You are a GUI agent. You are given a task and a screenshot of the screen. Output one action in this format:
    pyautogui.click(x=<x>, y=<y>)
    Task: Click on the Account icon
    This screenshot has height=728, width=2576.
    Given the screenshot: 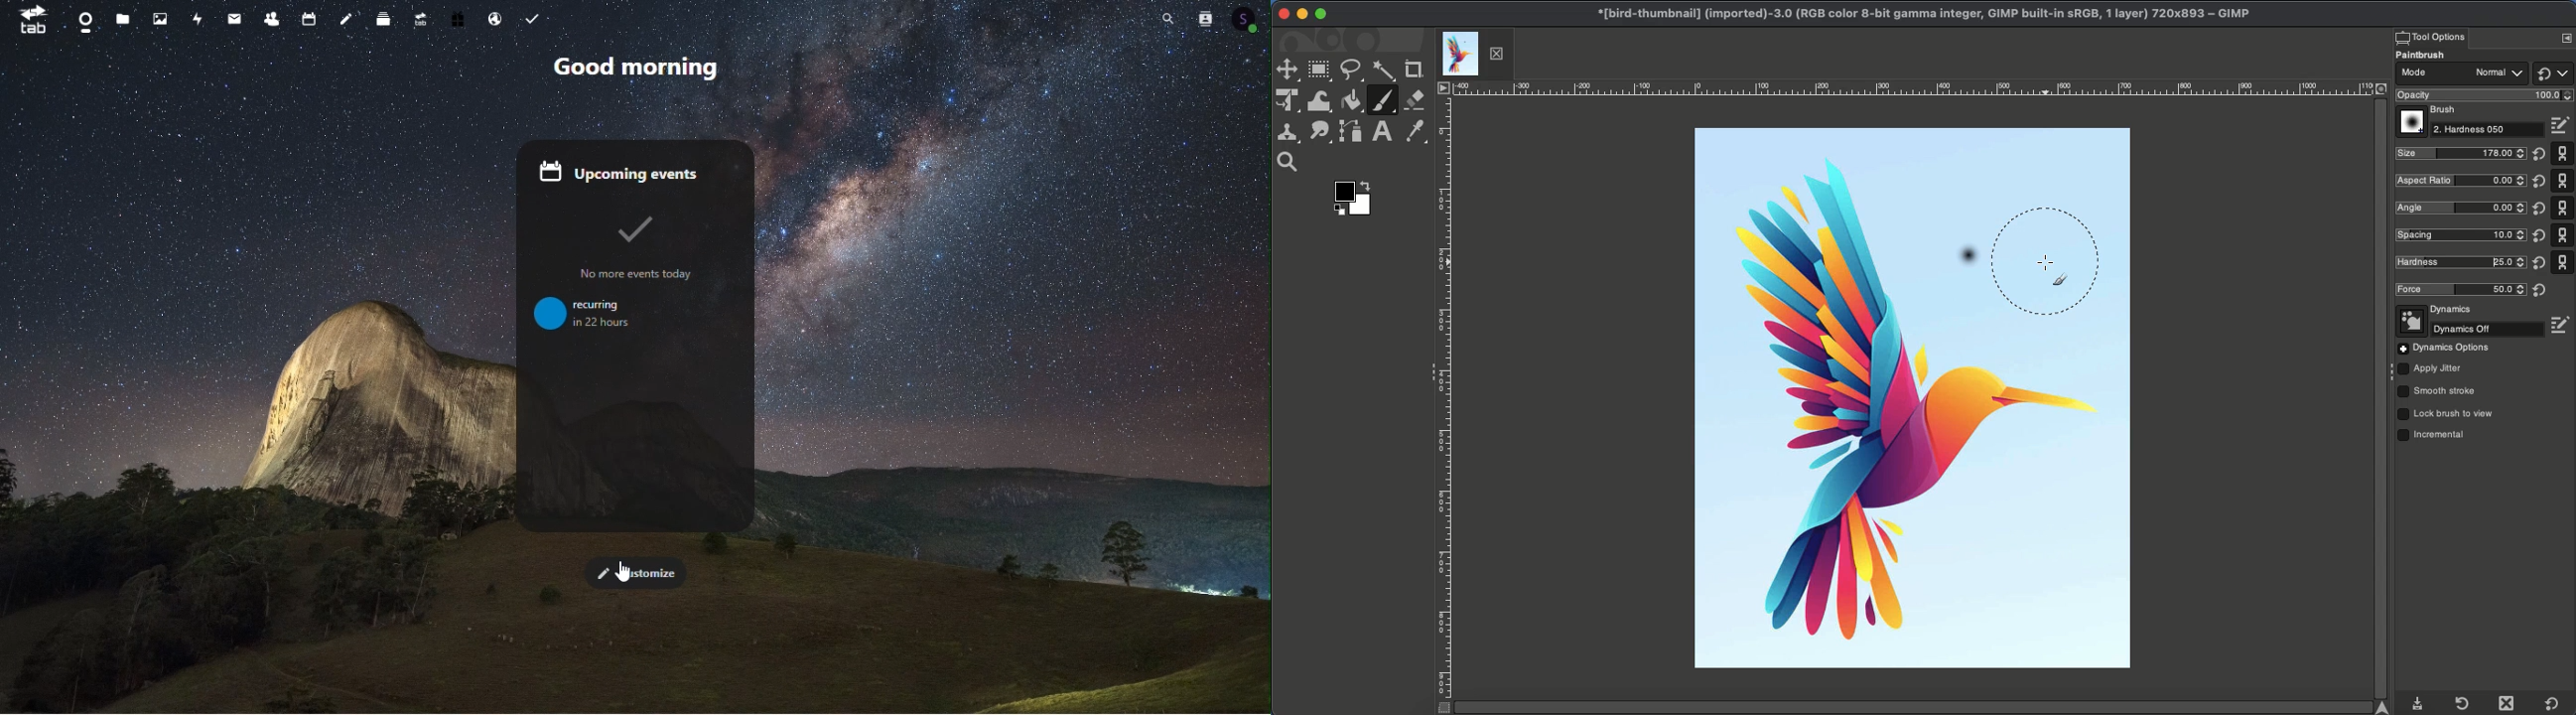 What is the action you would take?
    pyautogui.click(x=1249, y=16)
    